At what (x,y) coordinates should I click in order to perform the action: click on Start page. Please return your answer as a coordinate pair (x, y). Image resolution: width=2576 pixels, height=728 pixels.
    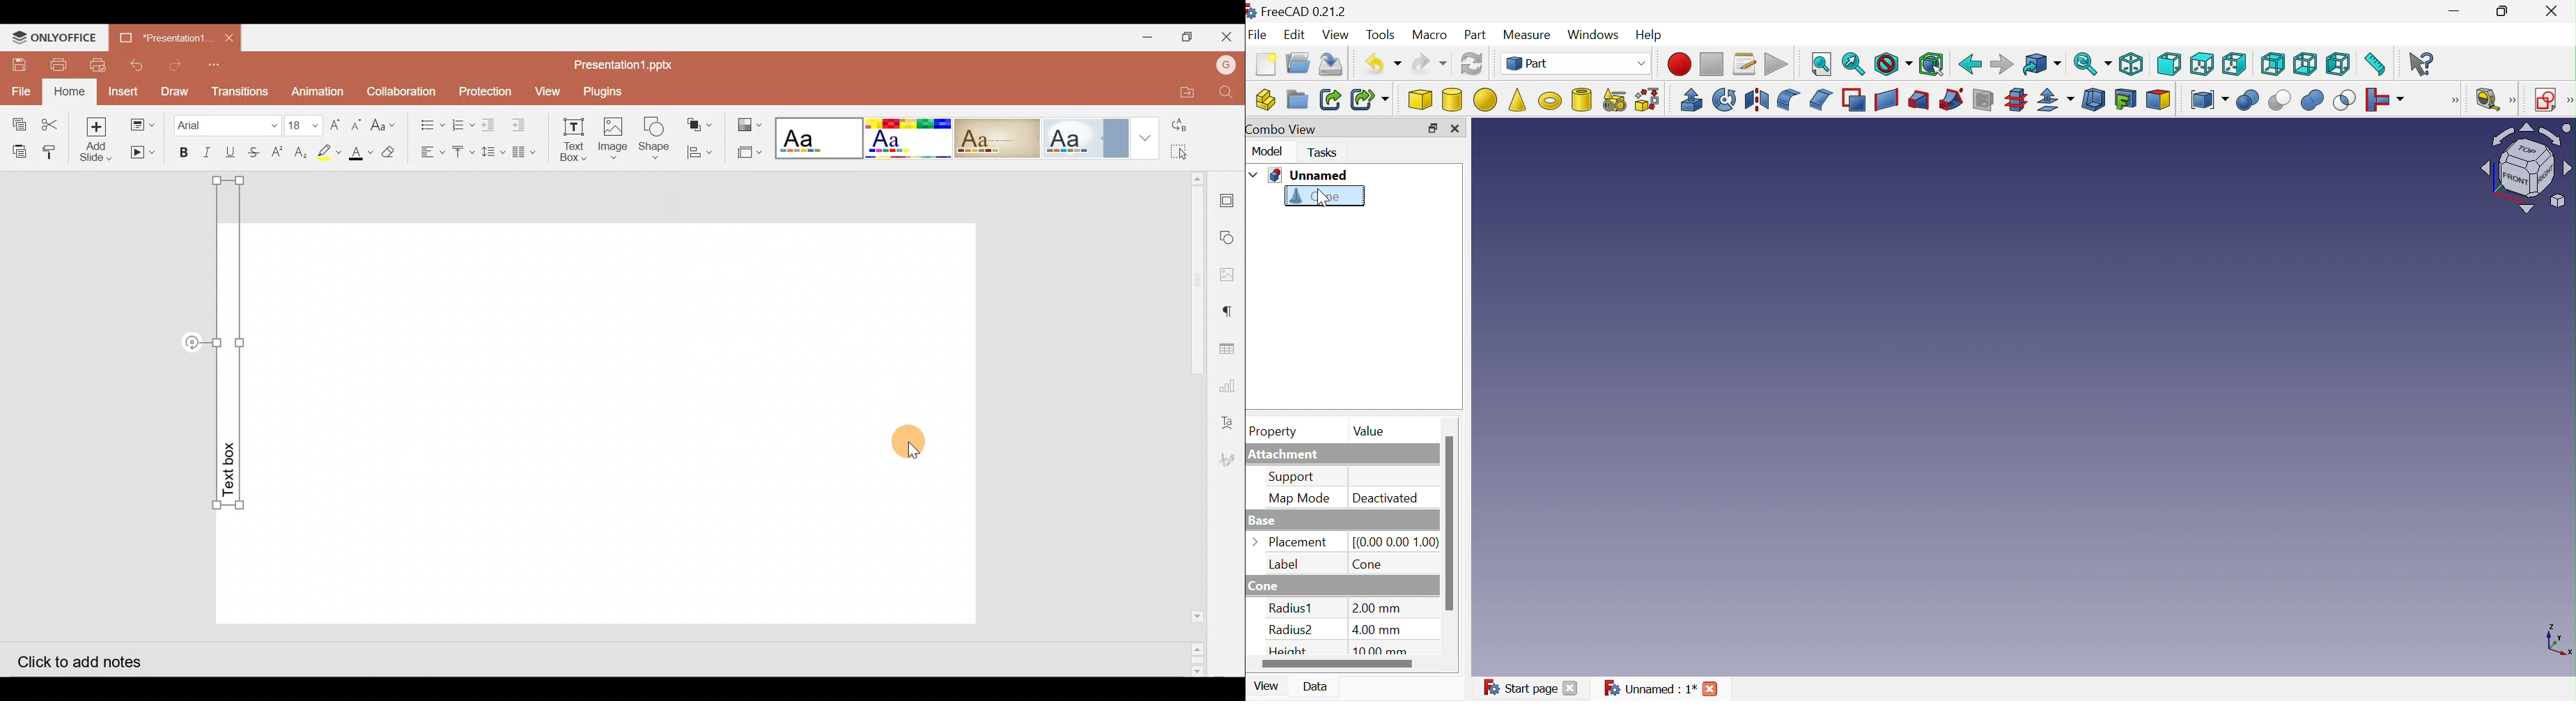
    Looking at the image, I should click on (1519, 688).